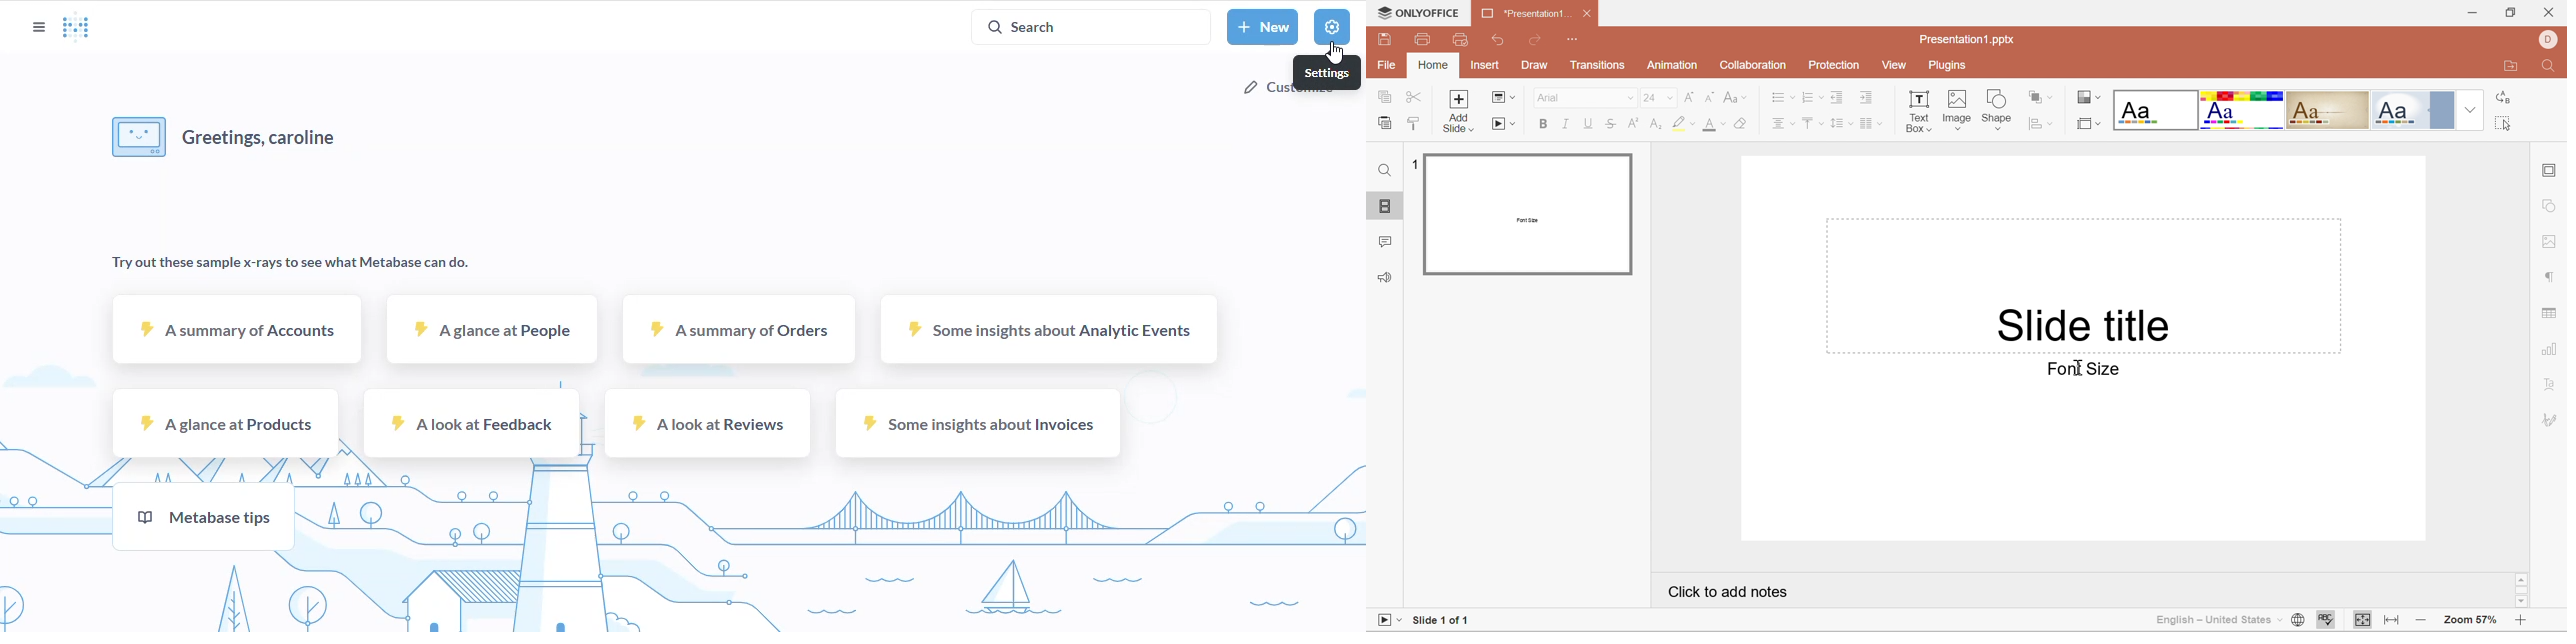 The height and width of the screenshot is (644, 2576). I want to click on Change slide layout, so click(1504, 96).